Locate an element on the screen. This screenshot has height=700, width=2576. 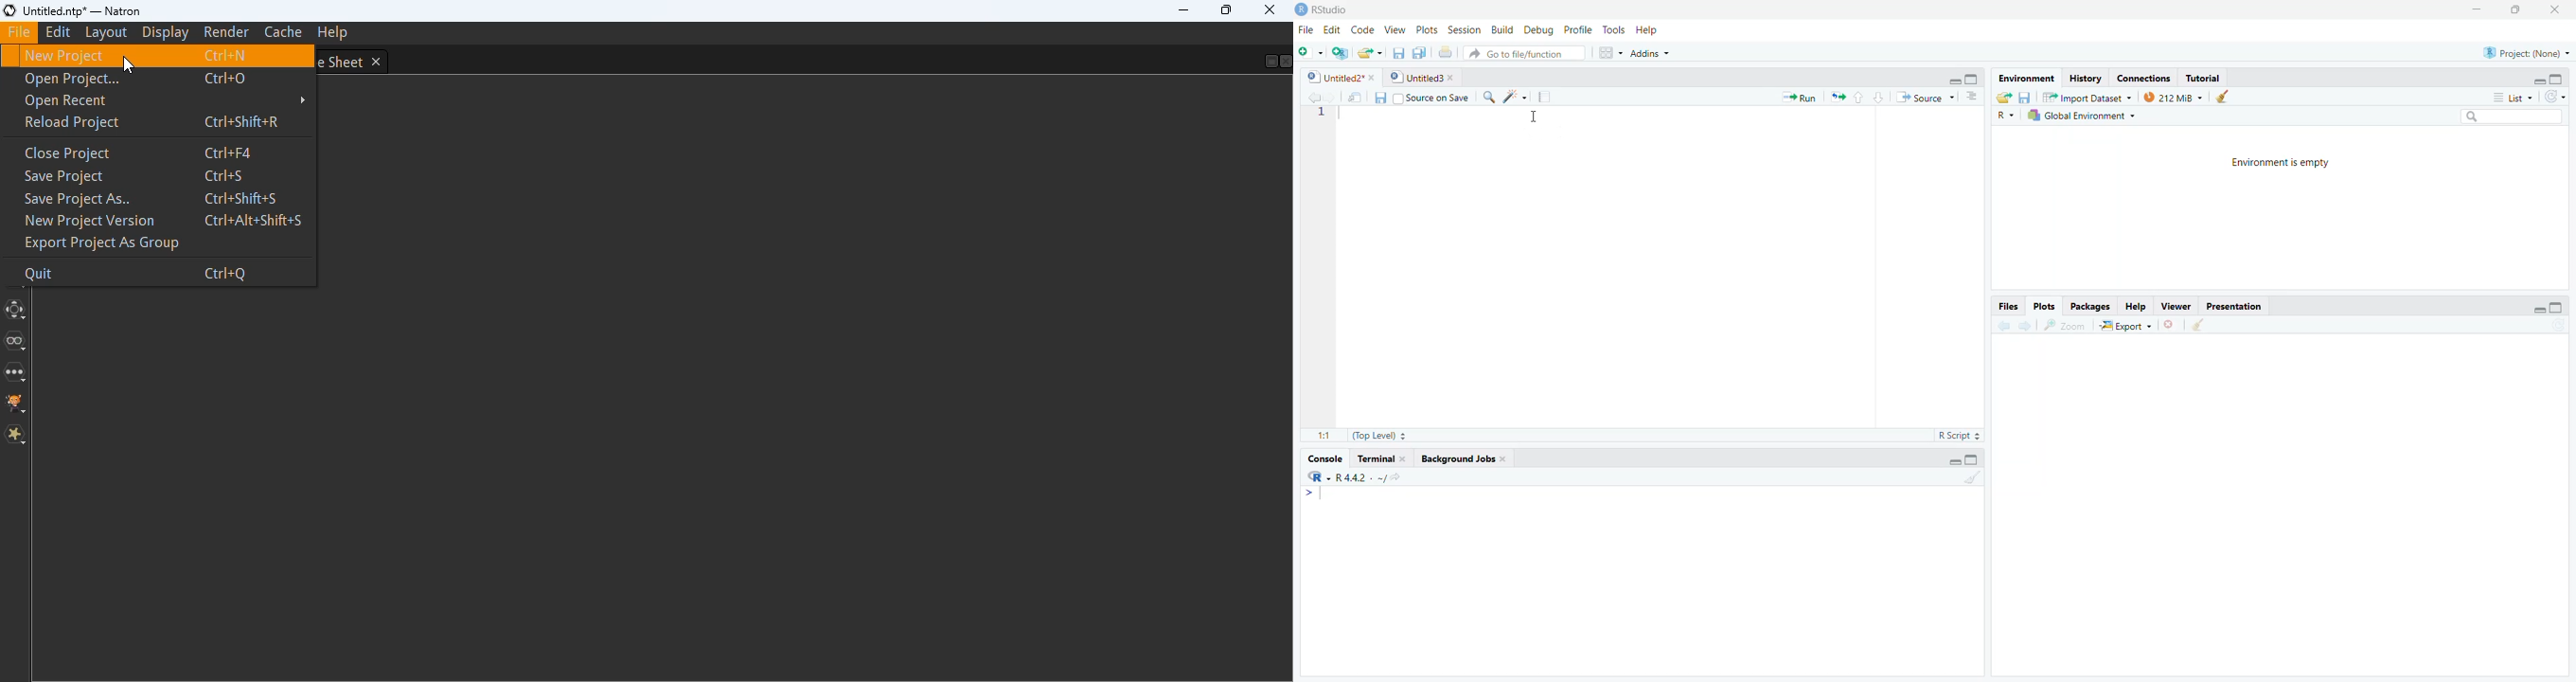
presentation is located at coordinates (2241, 306).